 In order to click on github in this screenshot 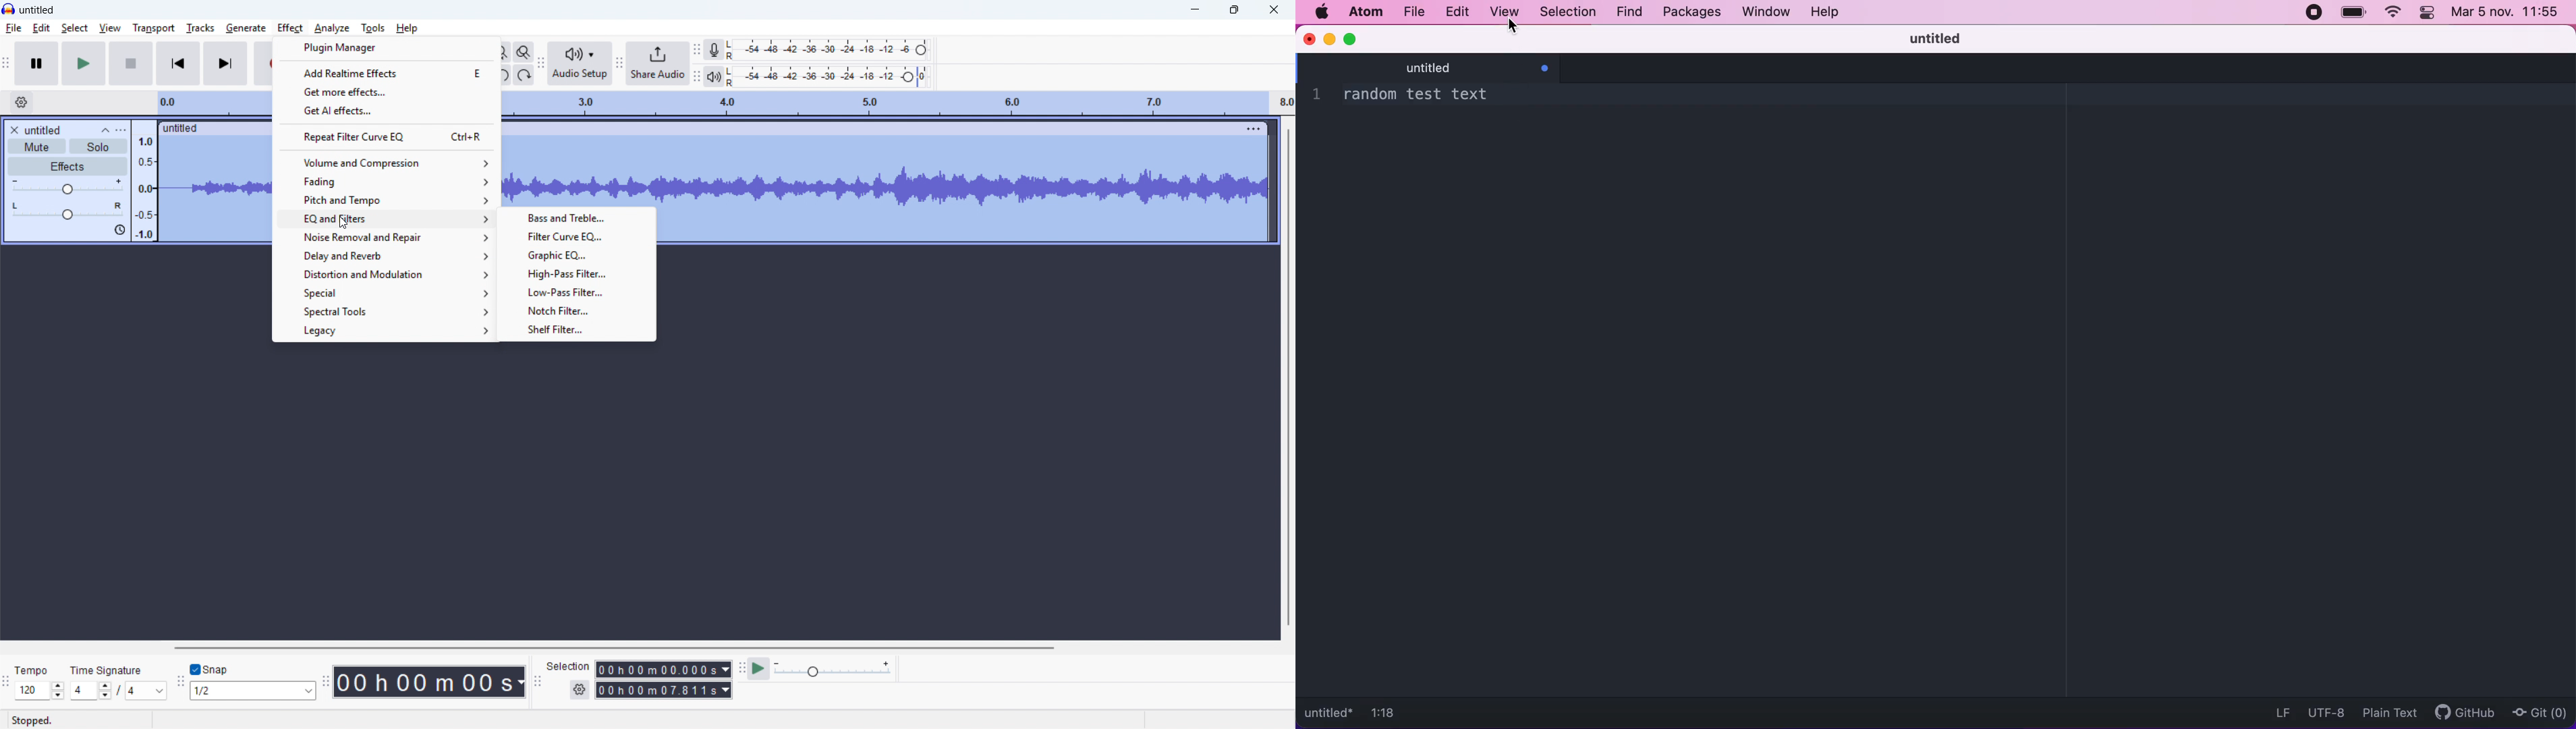, I will do `click(2466, 711)`.